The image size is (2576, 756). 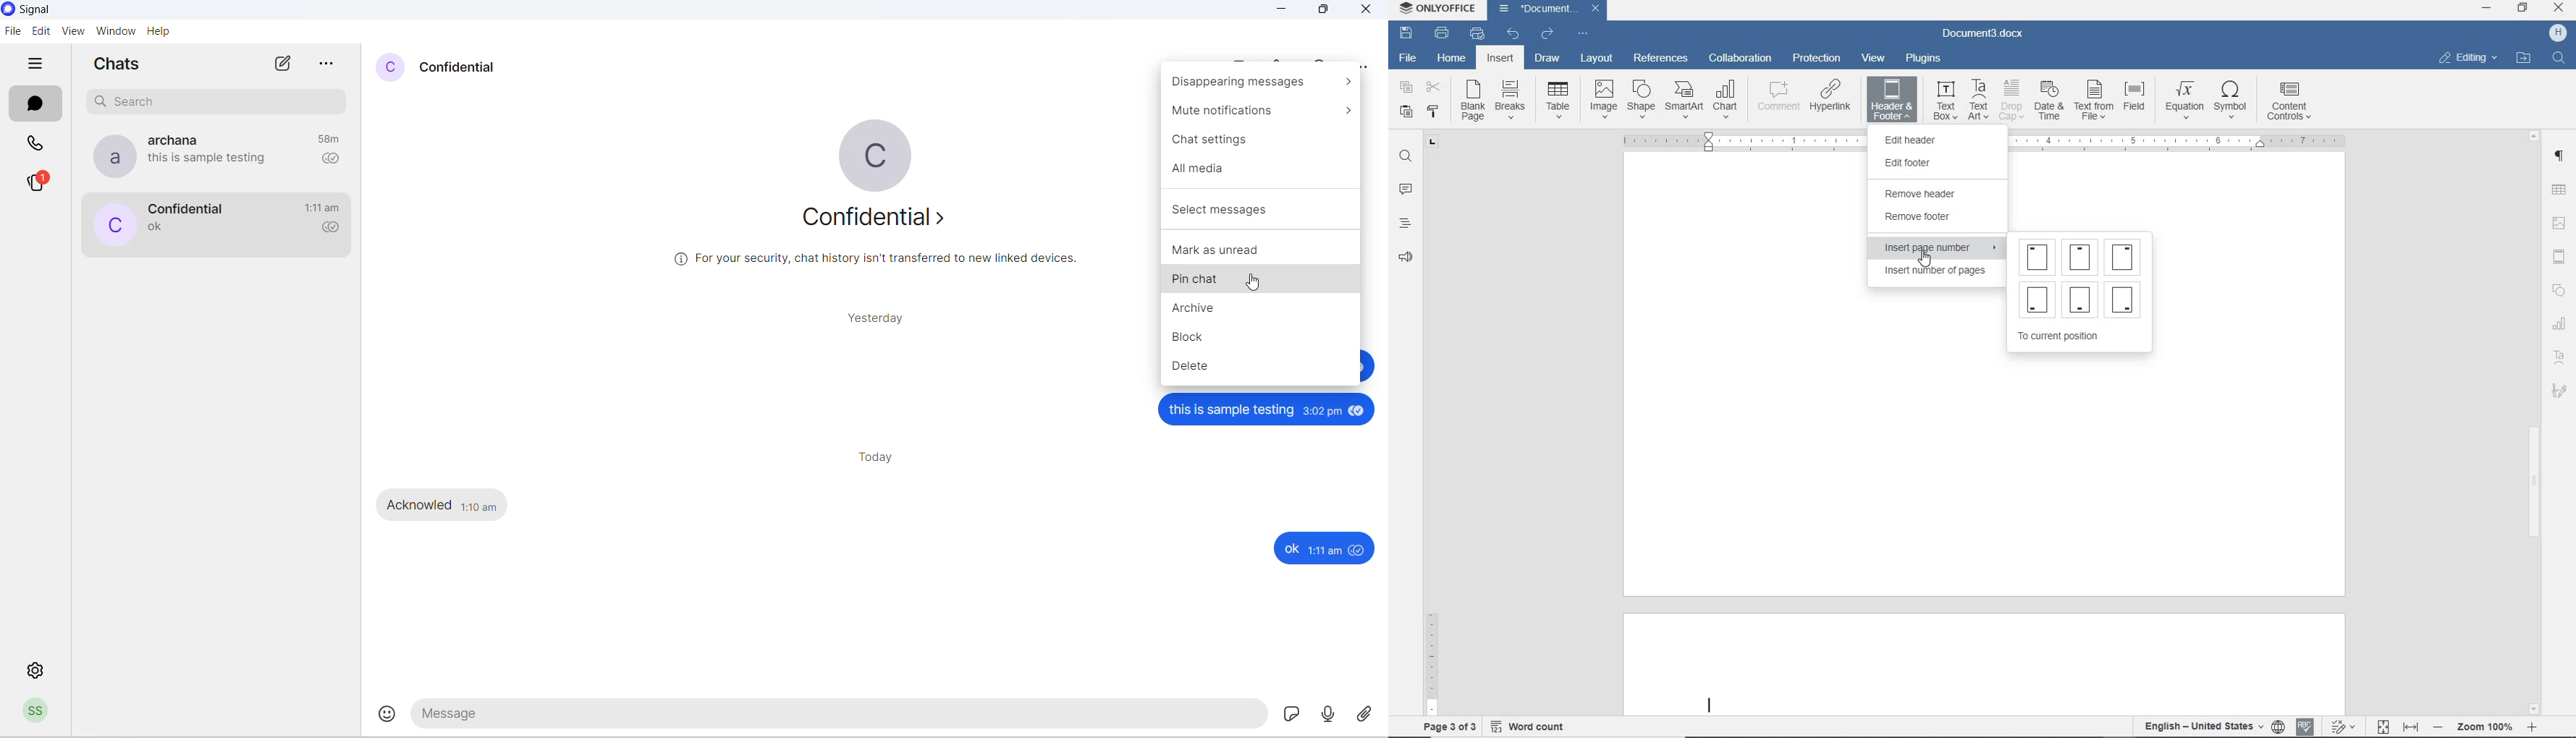 What do you see at coordinates (2279, 727) in the screenshot?
I see `SET DOCUMENT LANGUAGE` at bounding box center [2279, 727].